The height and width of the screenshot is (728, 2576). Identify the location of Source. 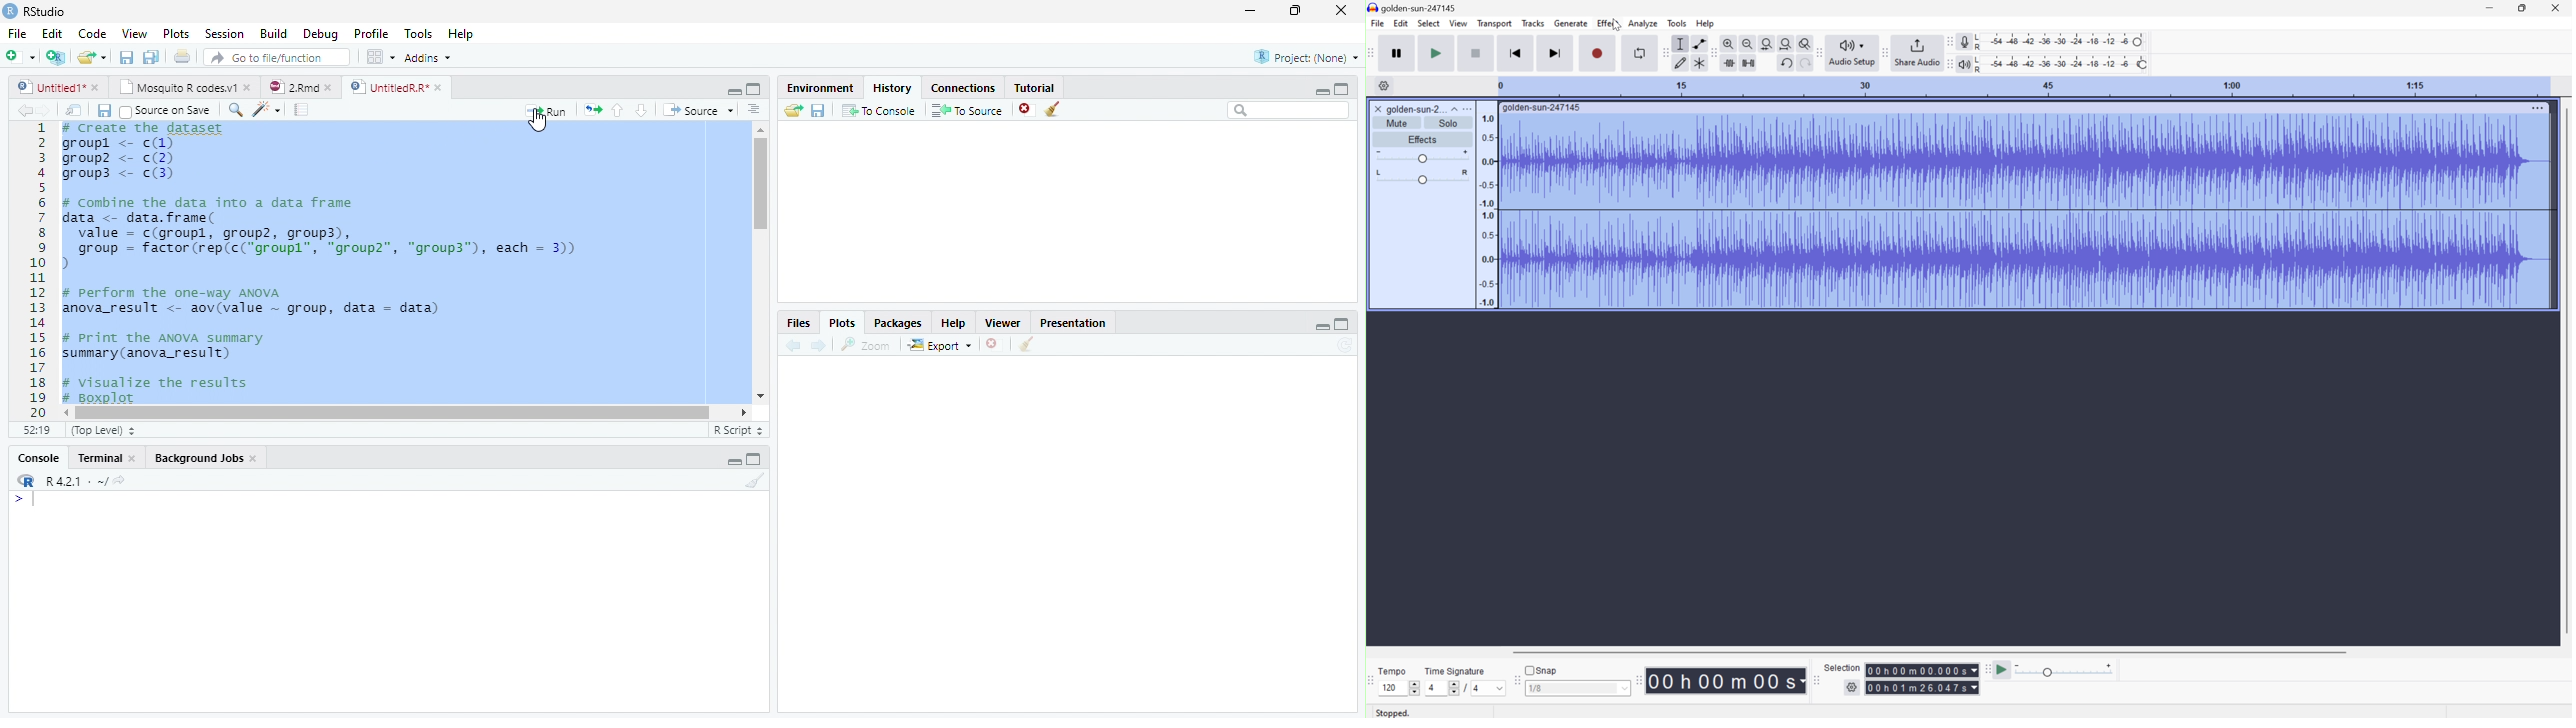
(700, 111).